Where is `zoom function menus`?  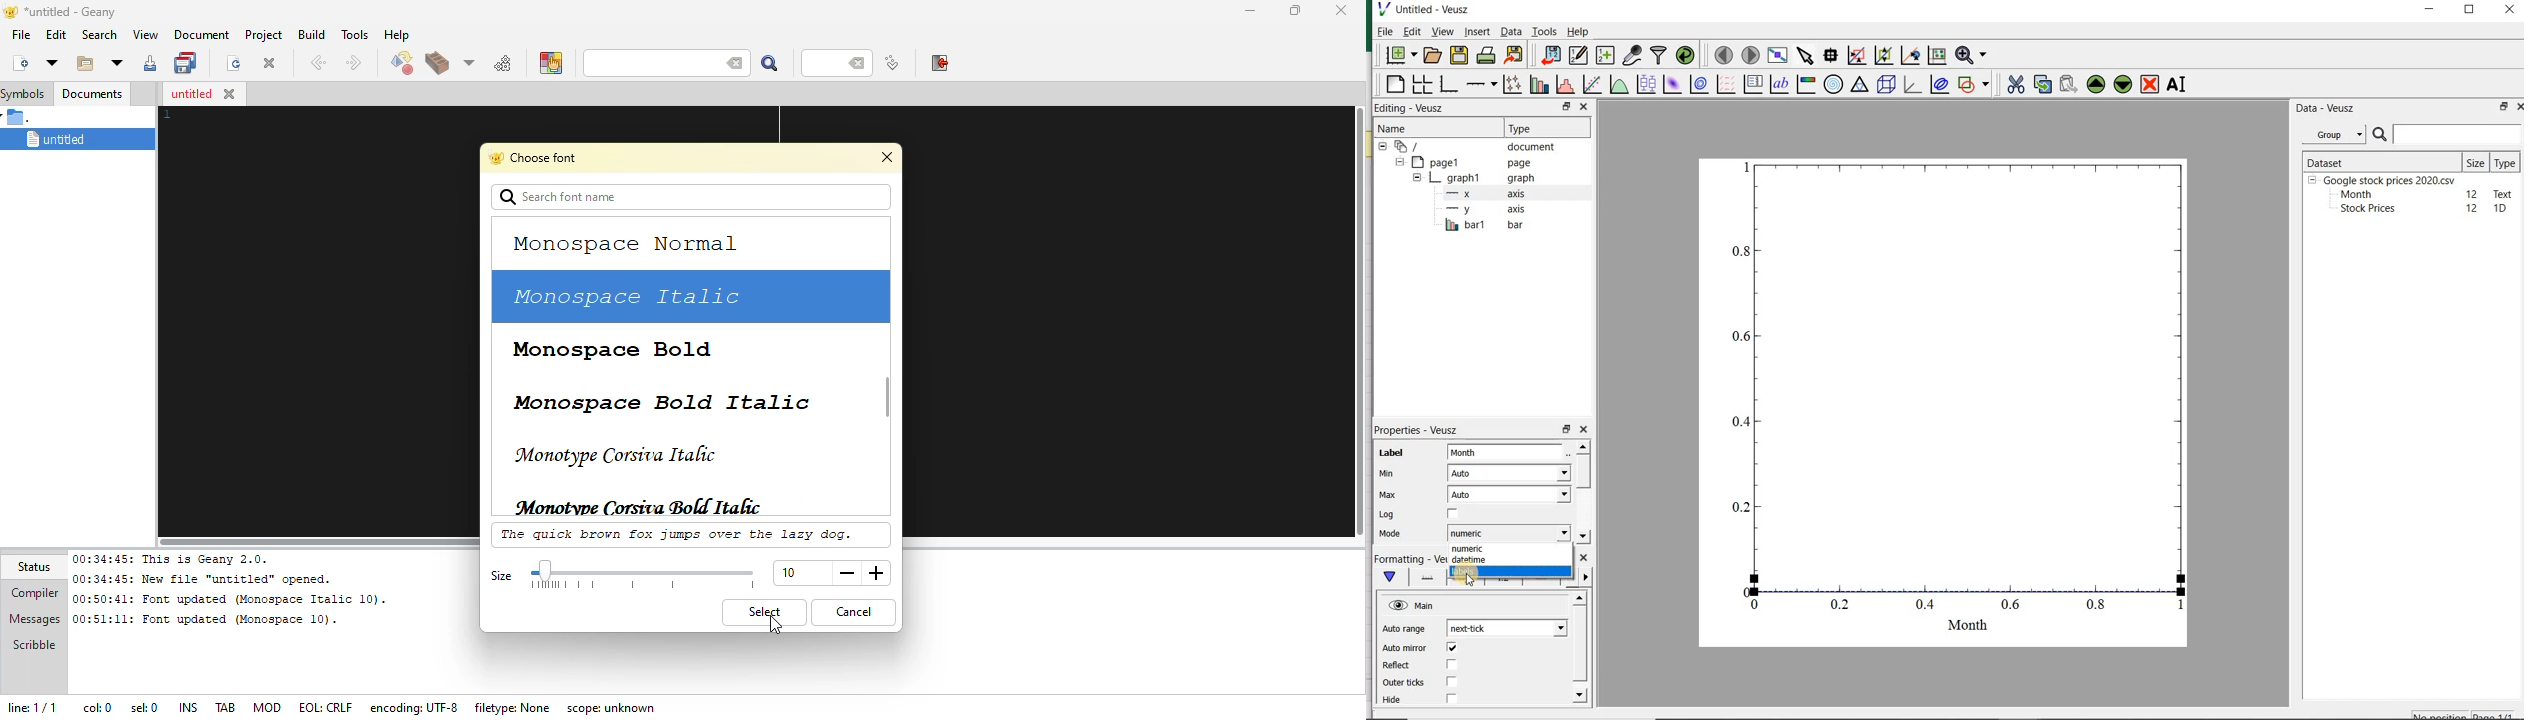
zoom function menus is located at coordinates (1974, 56).